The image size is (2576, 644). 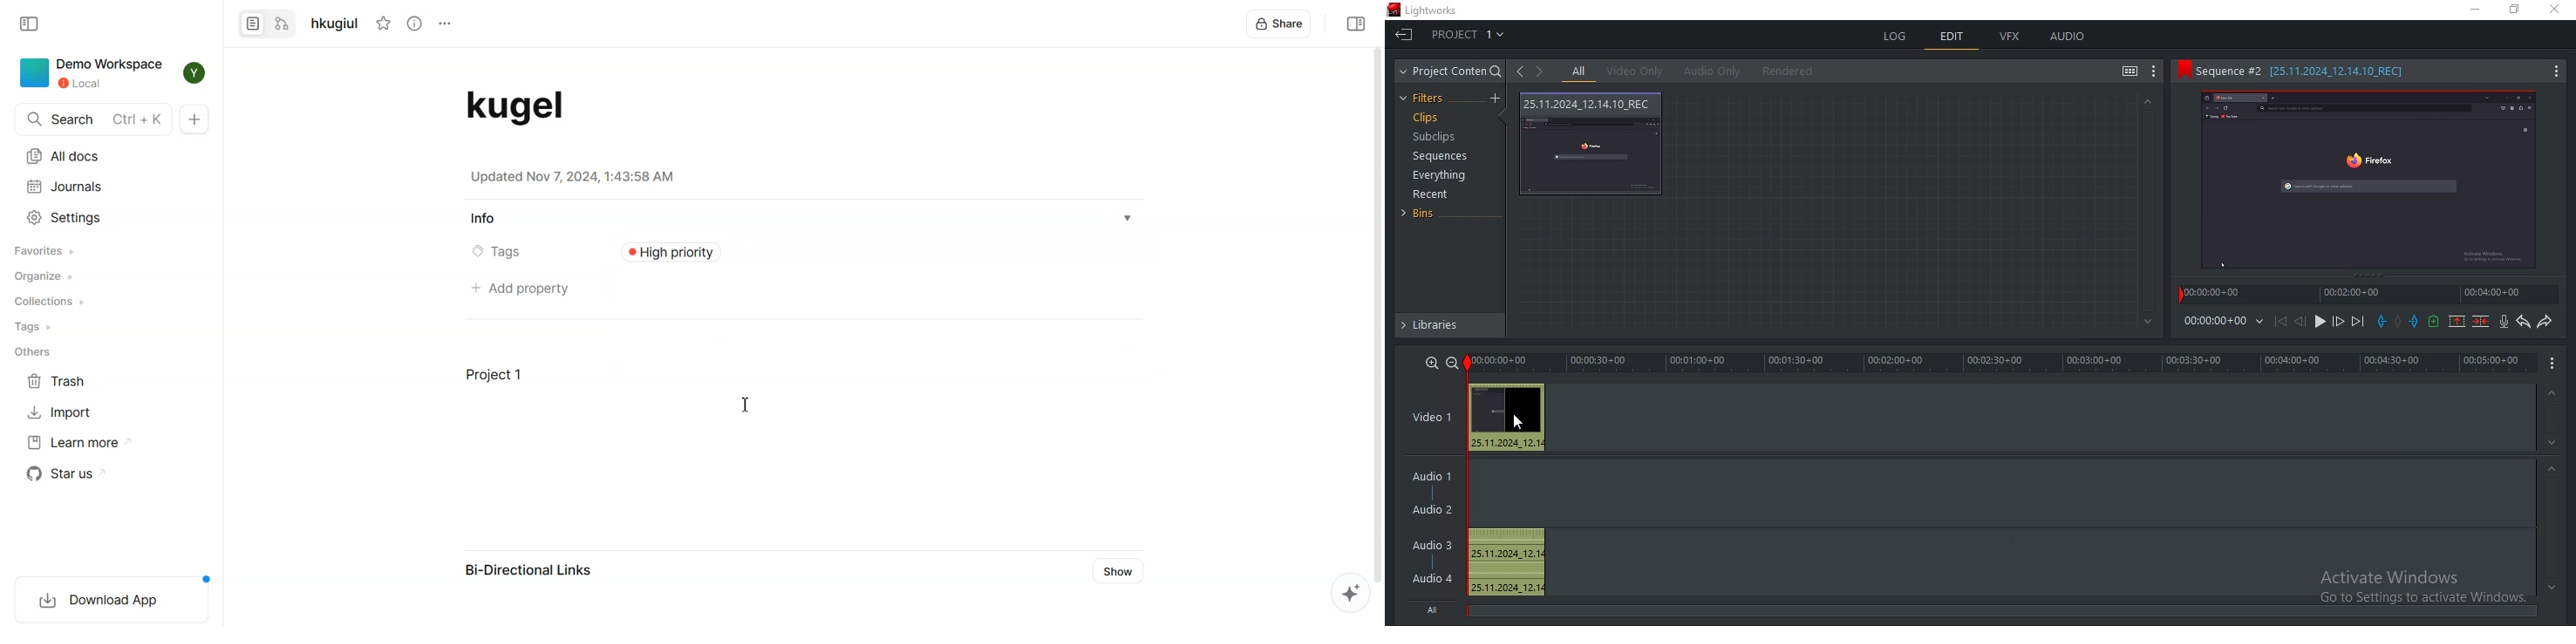 I want to click on app title, so click(x=1426, y=11).